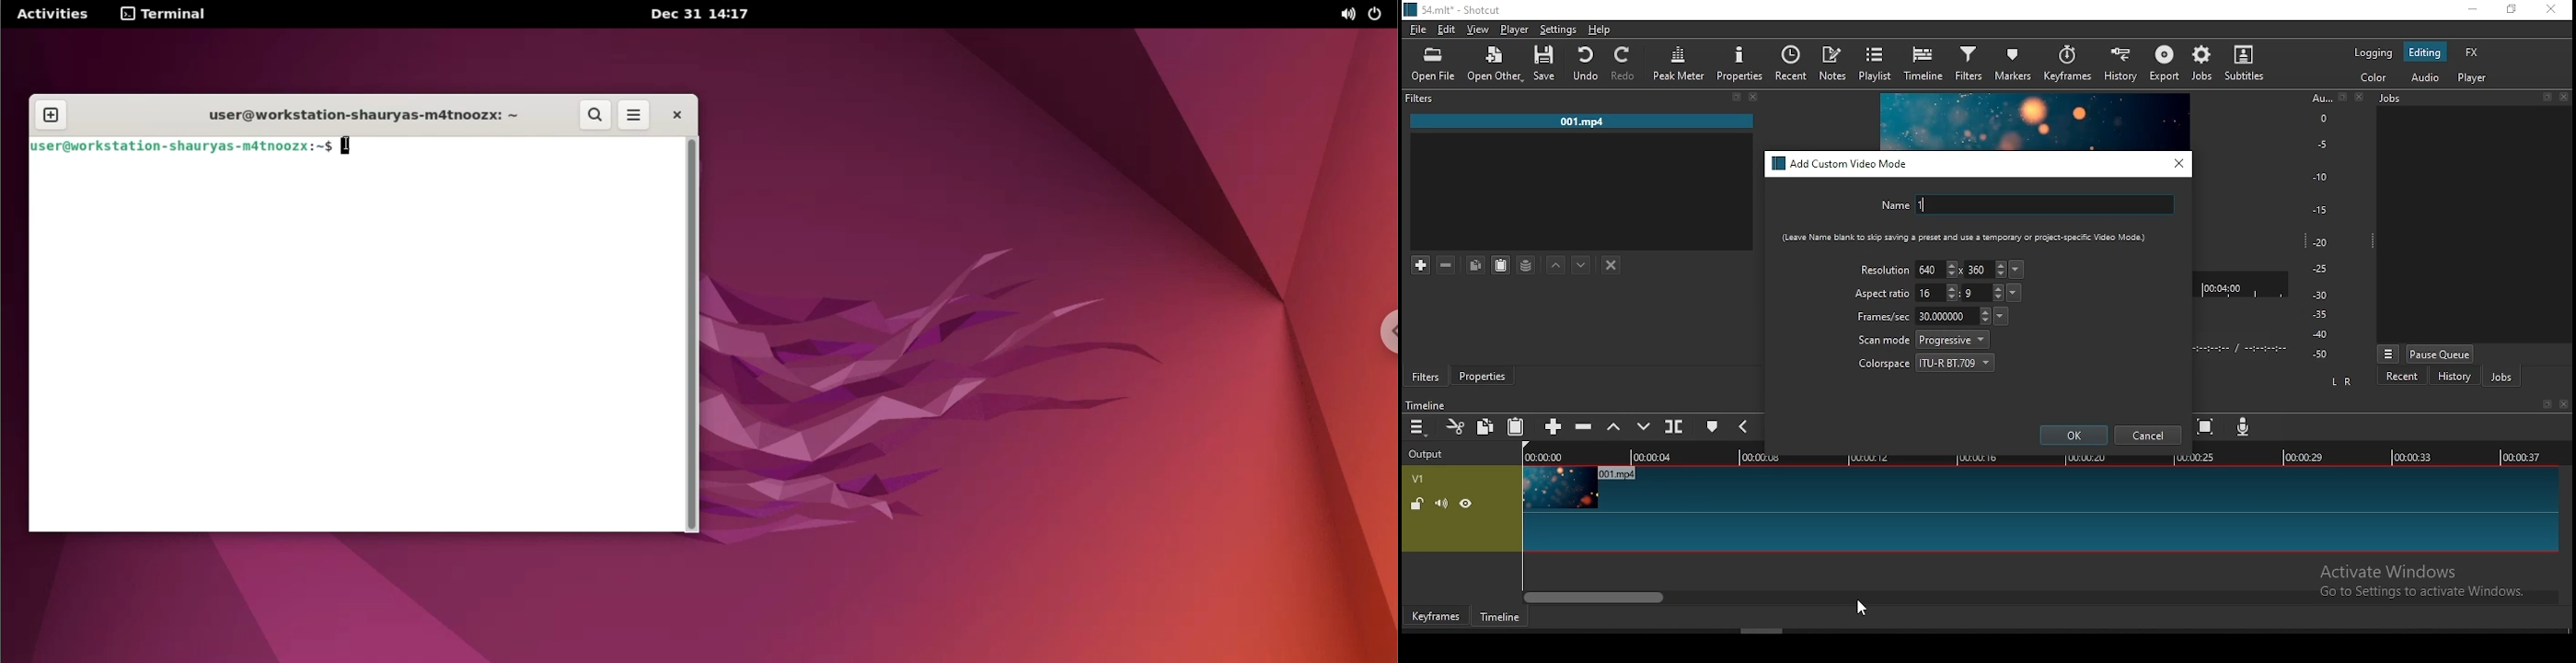 Image resolution: width=2576 pixels, height=672 pixels. What do you see at coordinates (351, 346) in the screenshot?
I see `command input box` at bounding box center [351, 346].